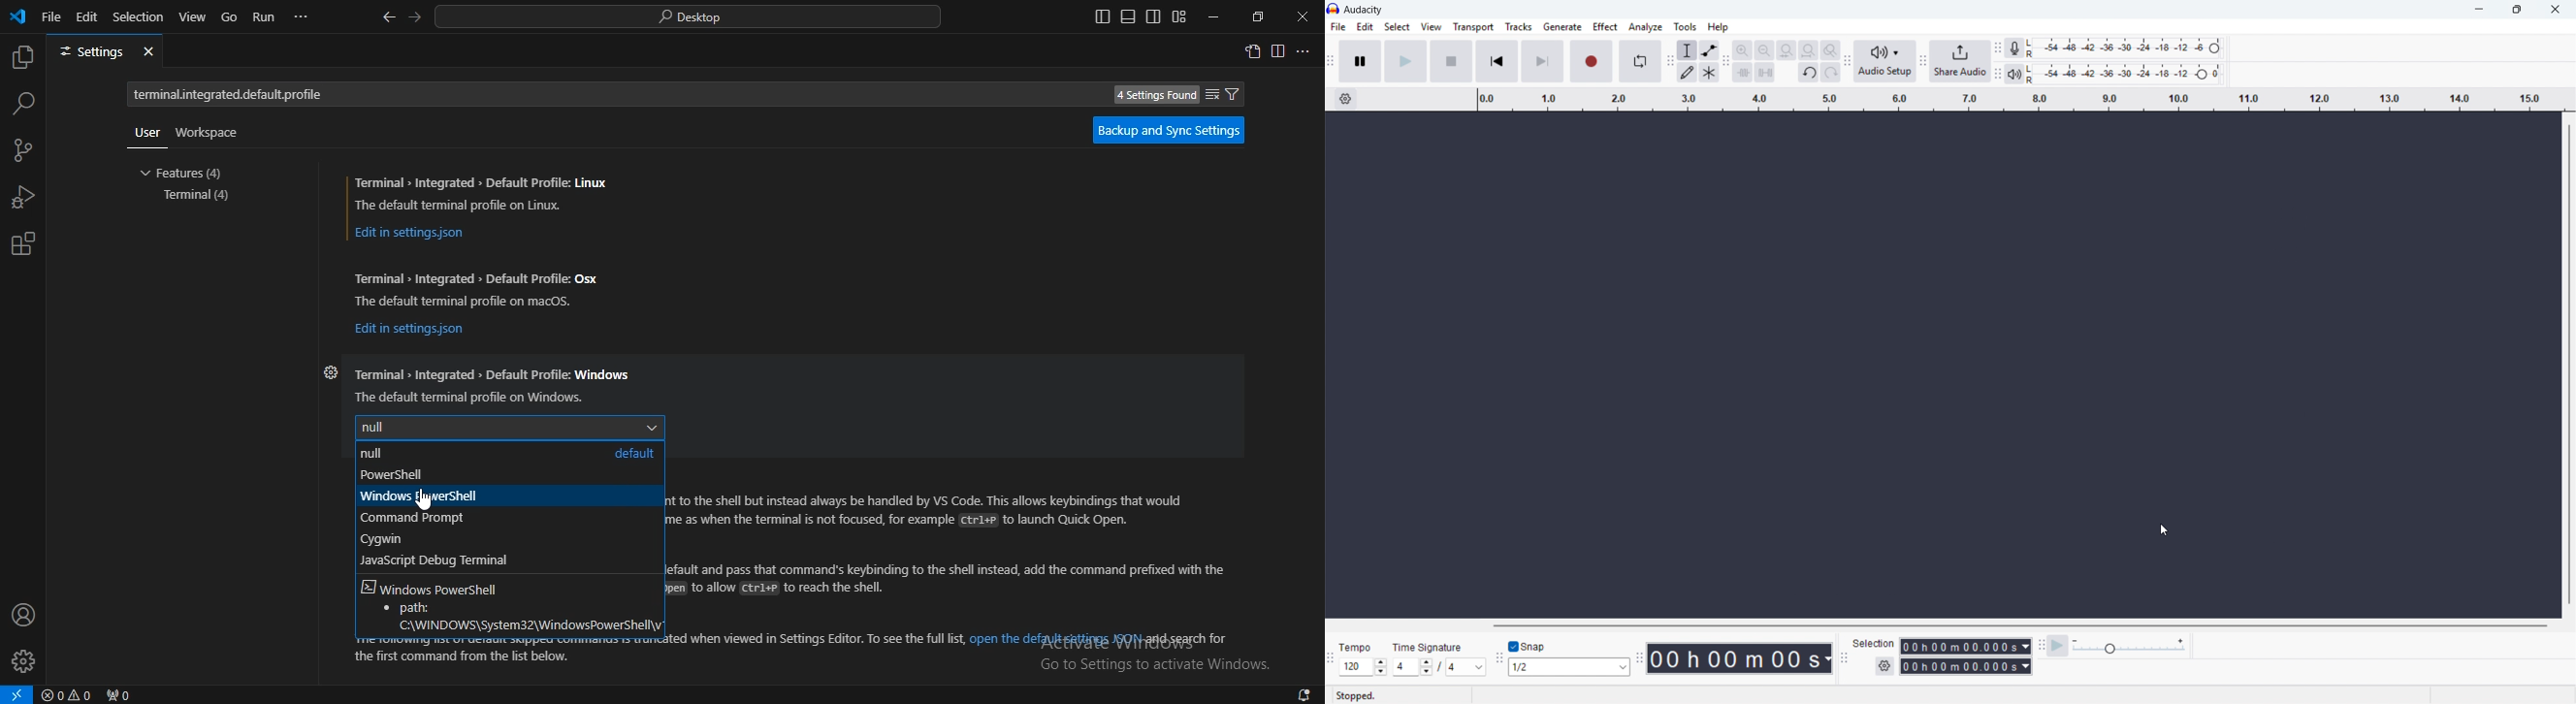  I want to click on file, so click(52, 20).